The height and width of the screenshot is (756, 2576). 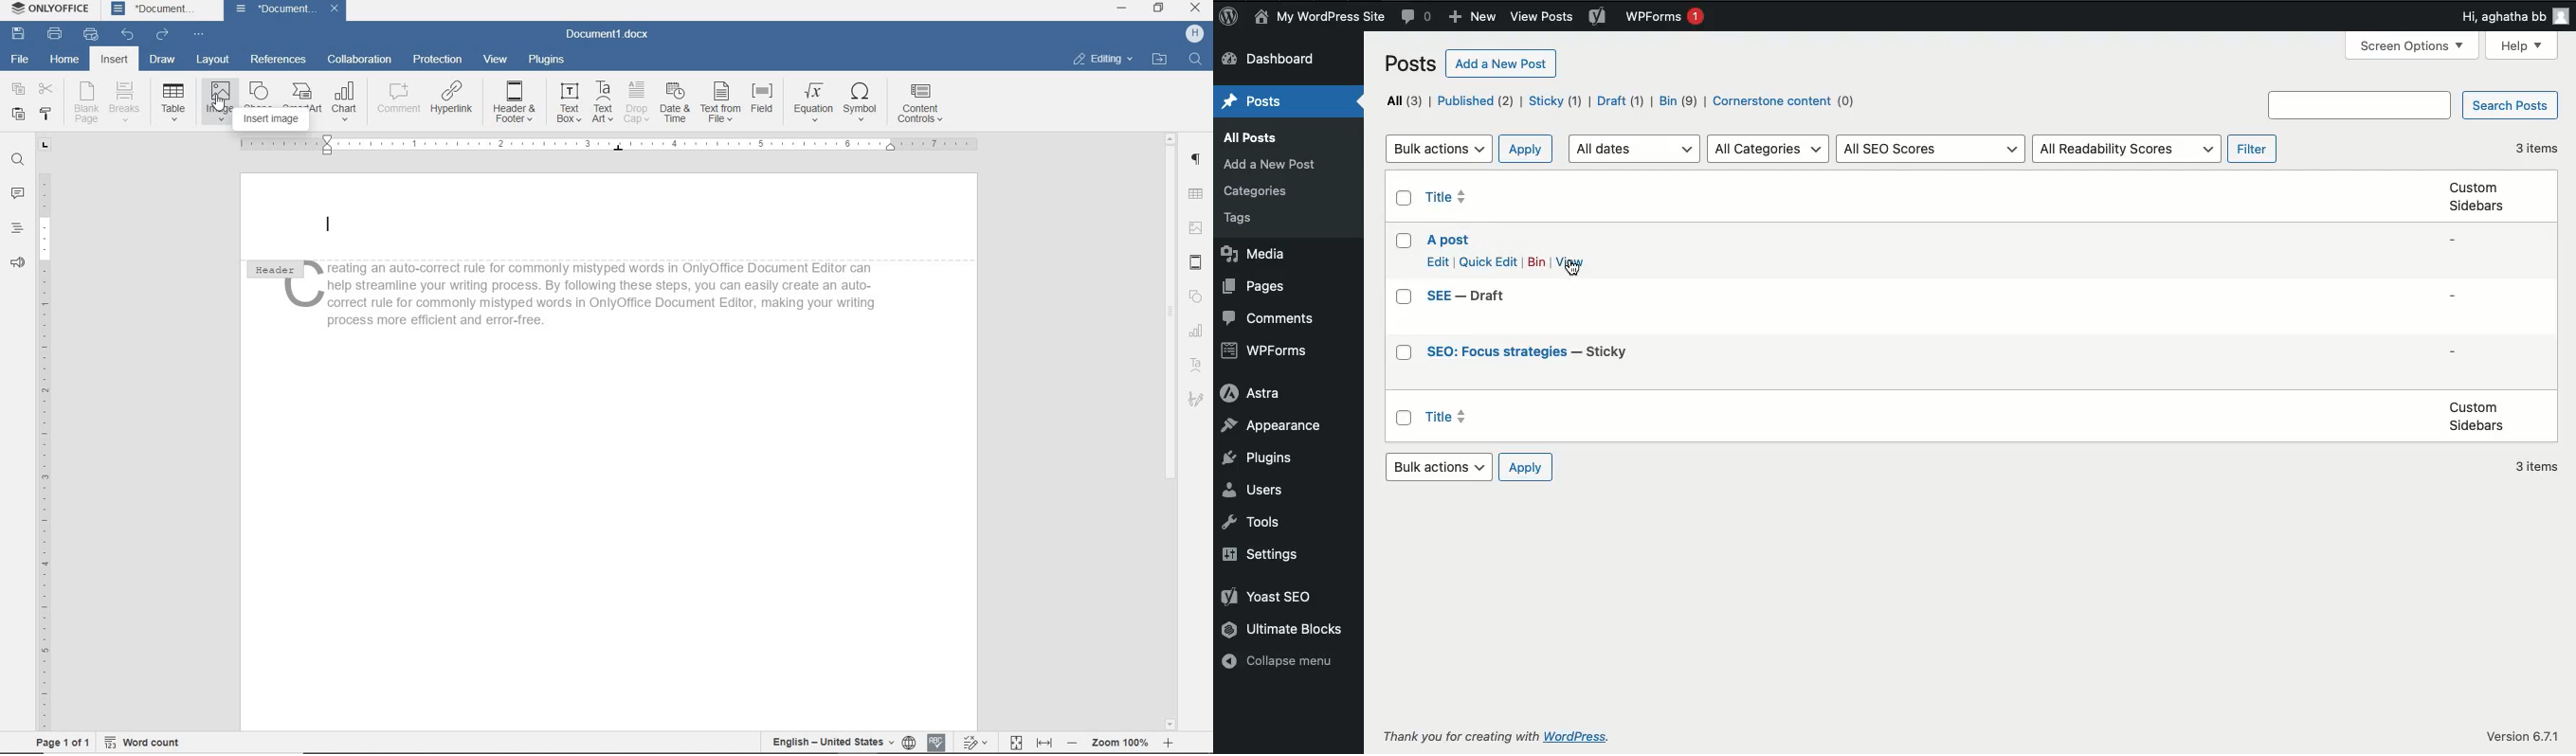 I want to click on , so click(x=2522, y=46).